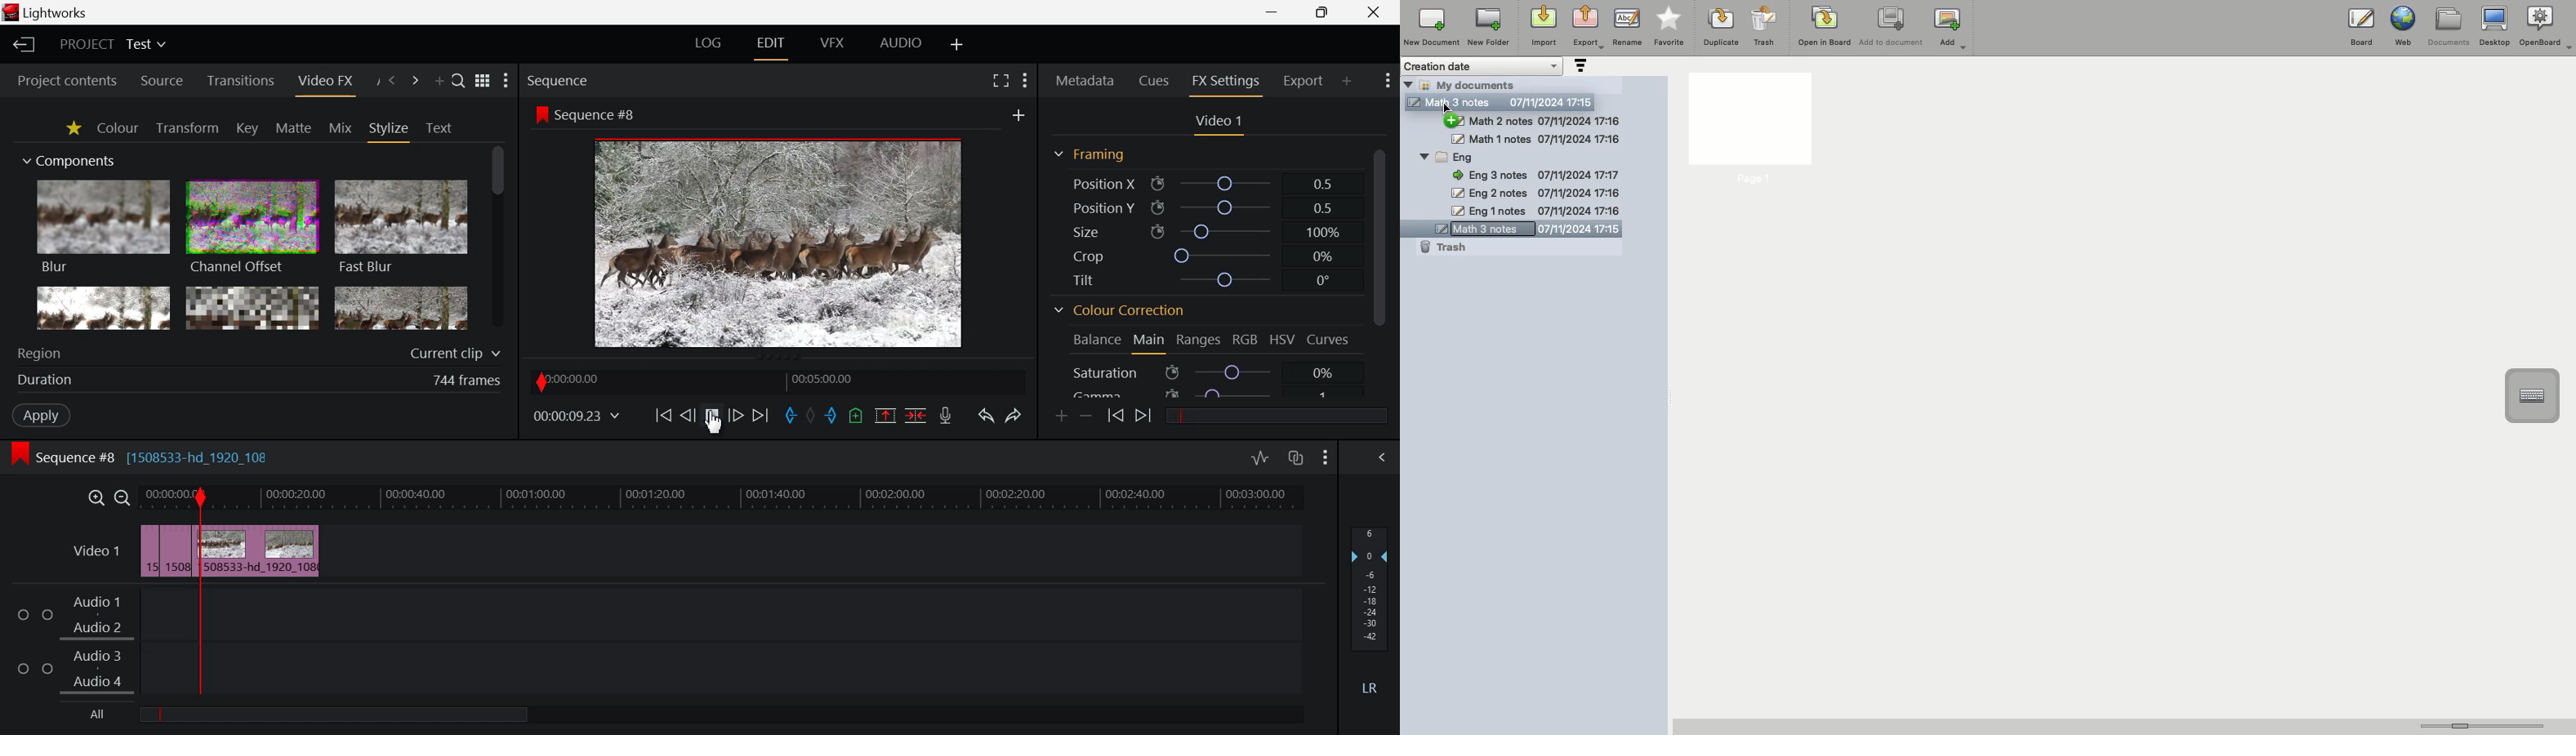  Describe the element at coordinates (1225, 83) in the screenshot. I see `FX Settings` at that location.